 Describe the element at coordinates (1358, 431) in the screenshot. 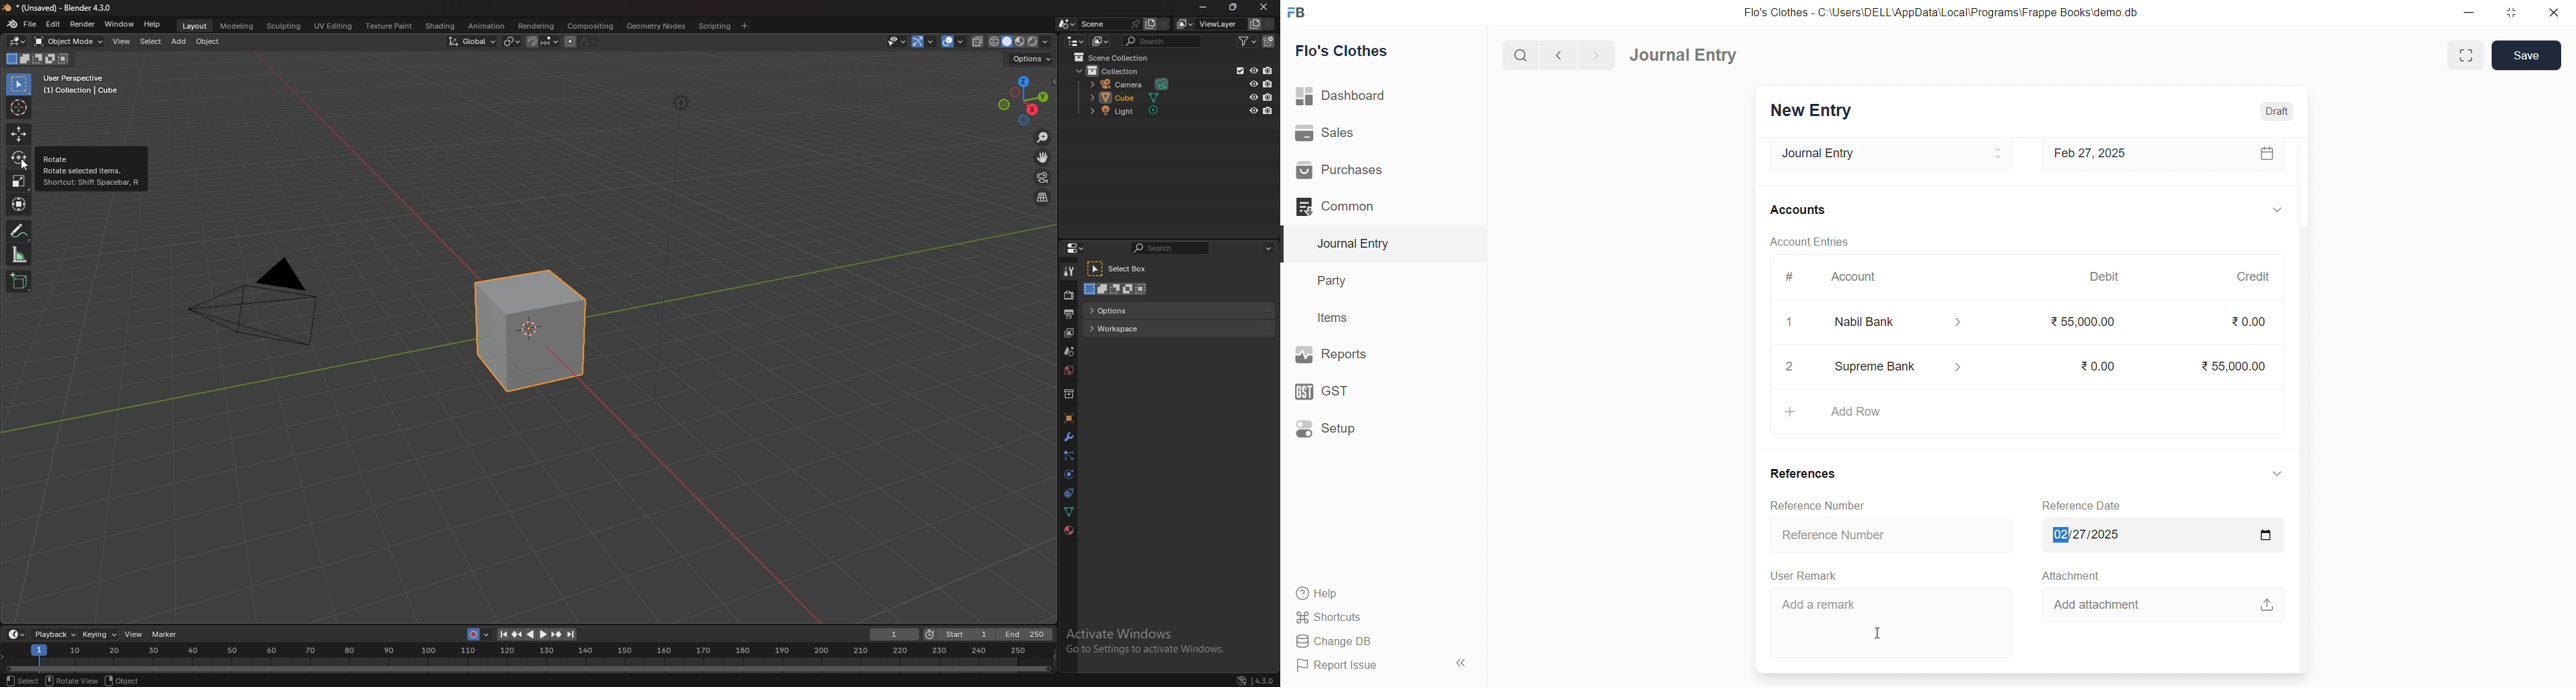

I see `Setup` at that location.